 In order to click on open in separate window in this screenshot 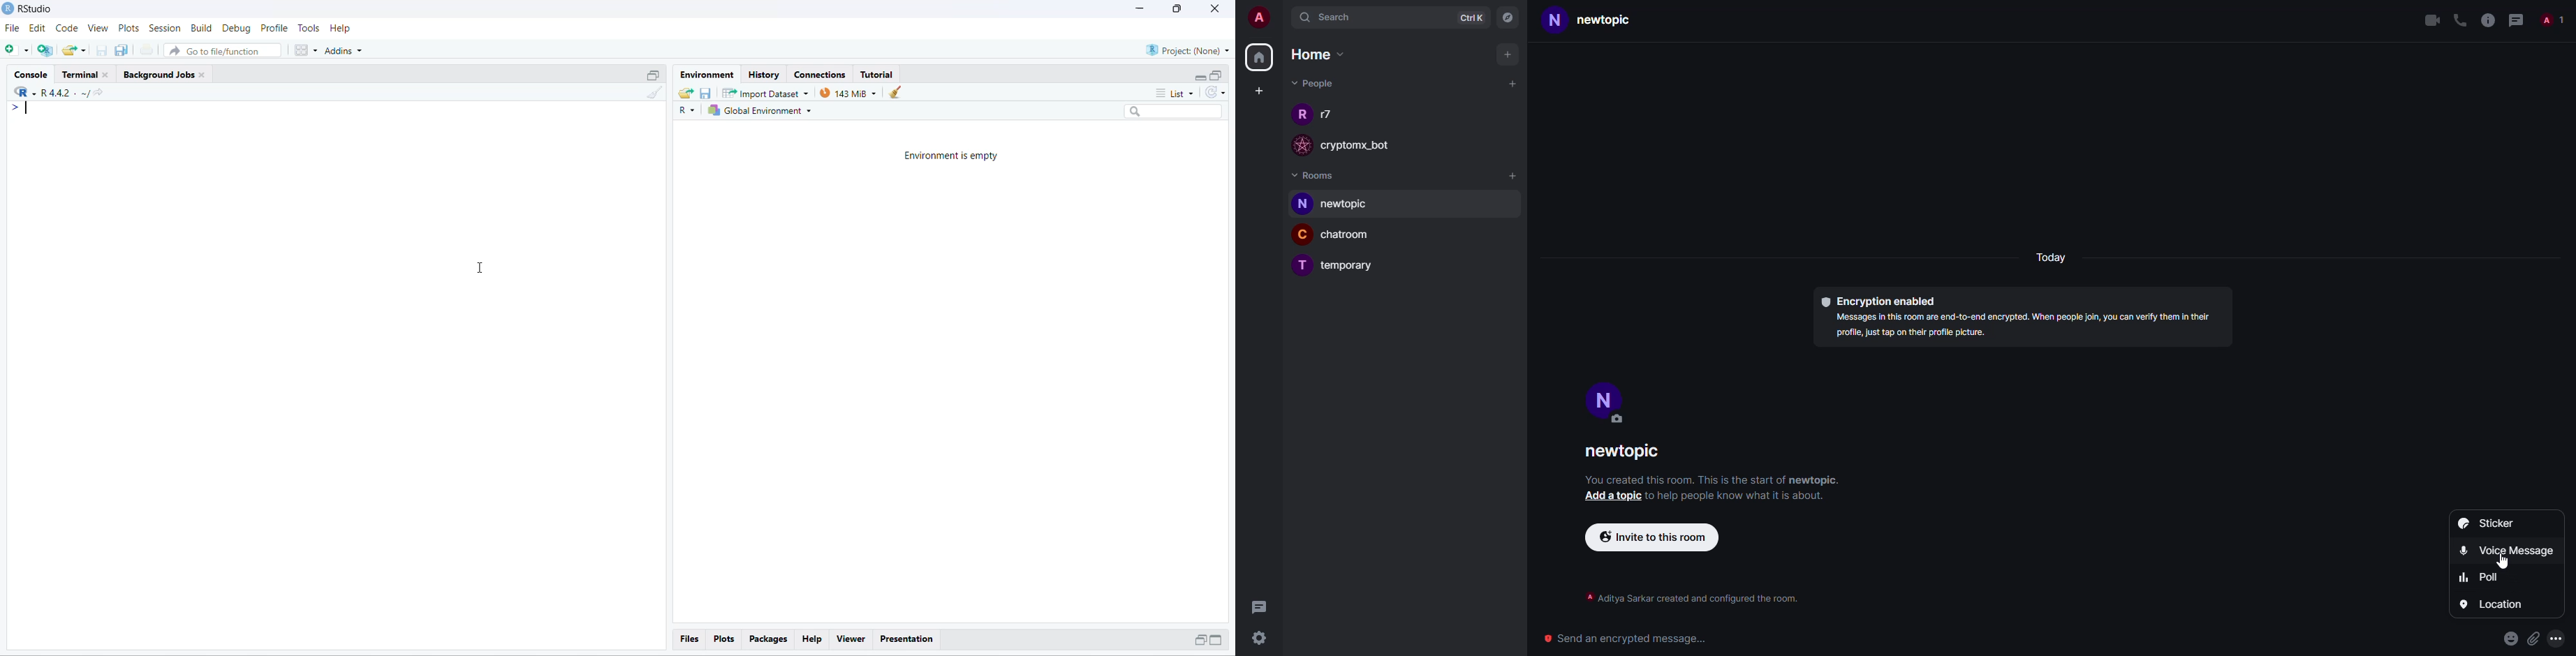, I will do `click(1218, 75)`.